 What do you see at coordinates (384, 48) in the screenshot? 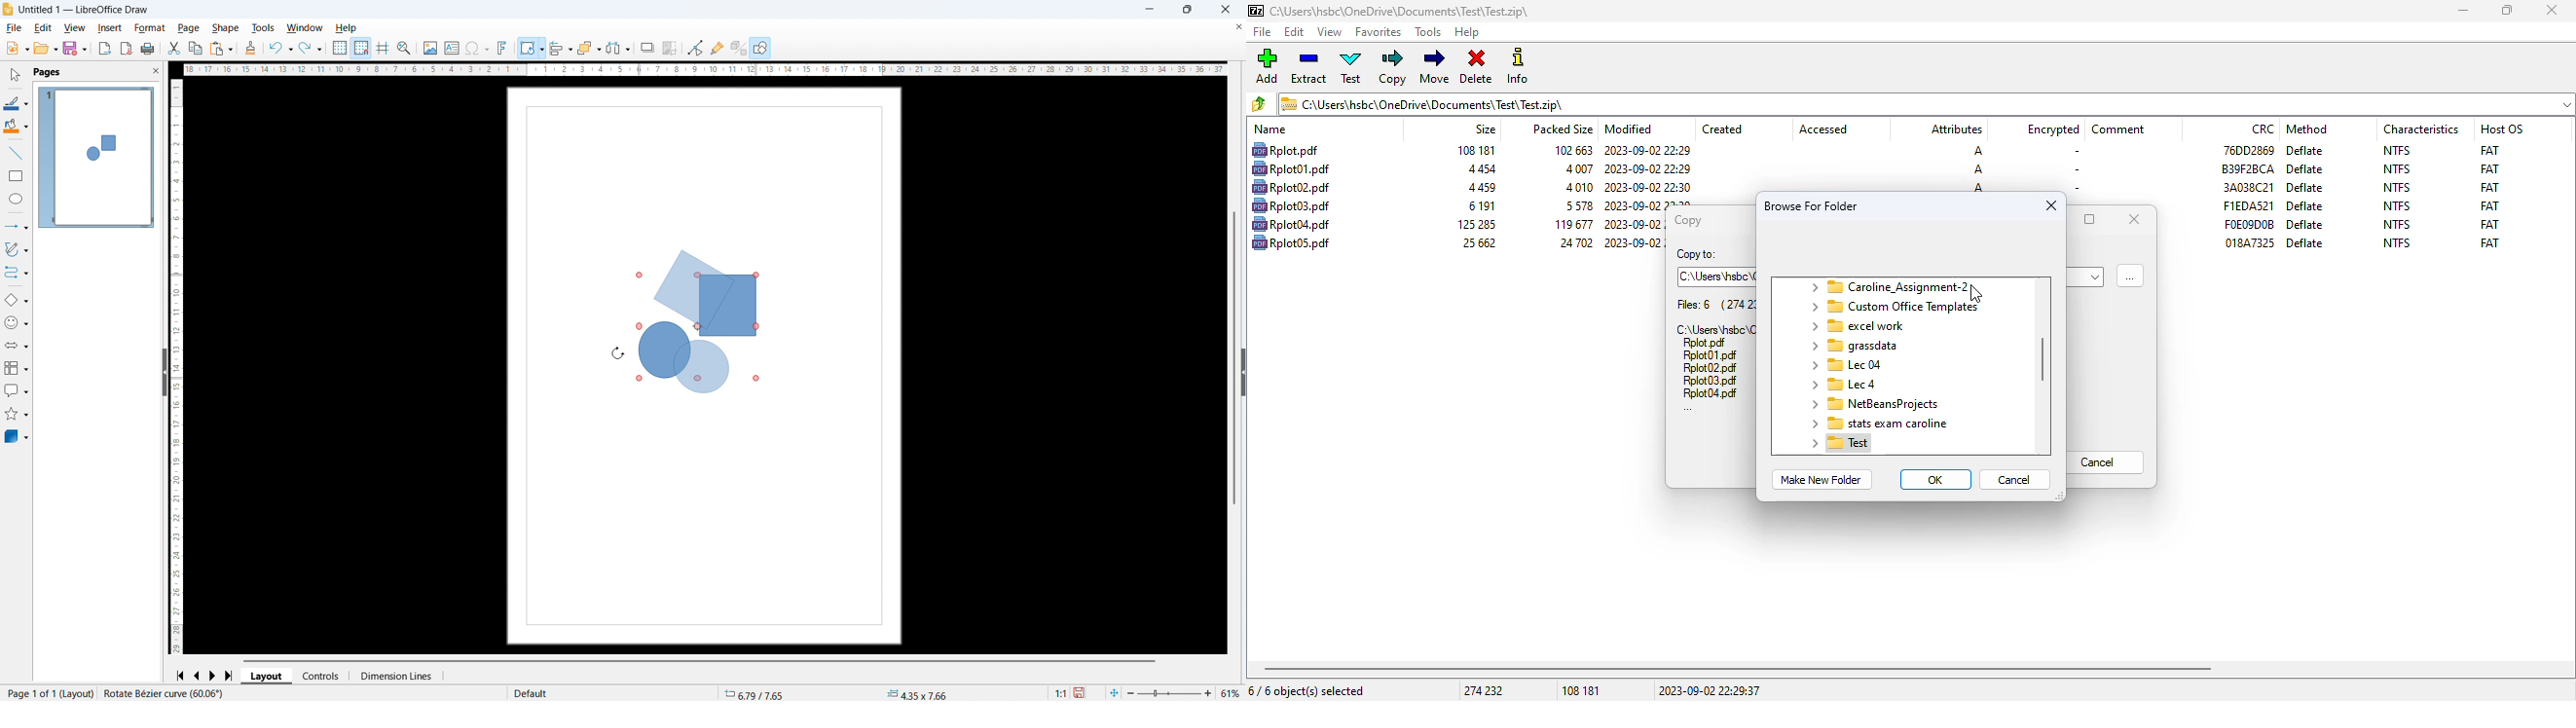
I see `Guidelines while moving ` at bounding box center [384, 48].